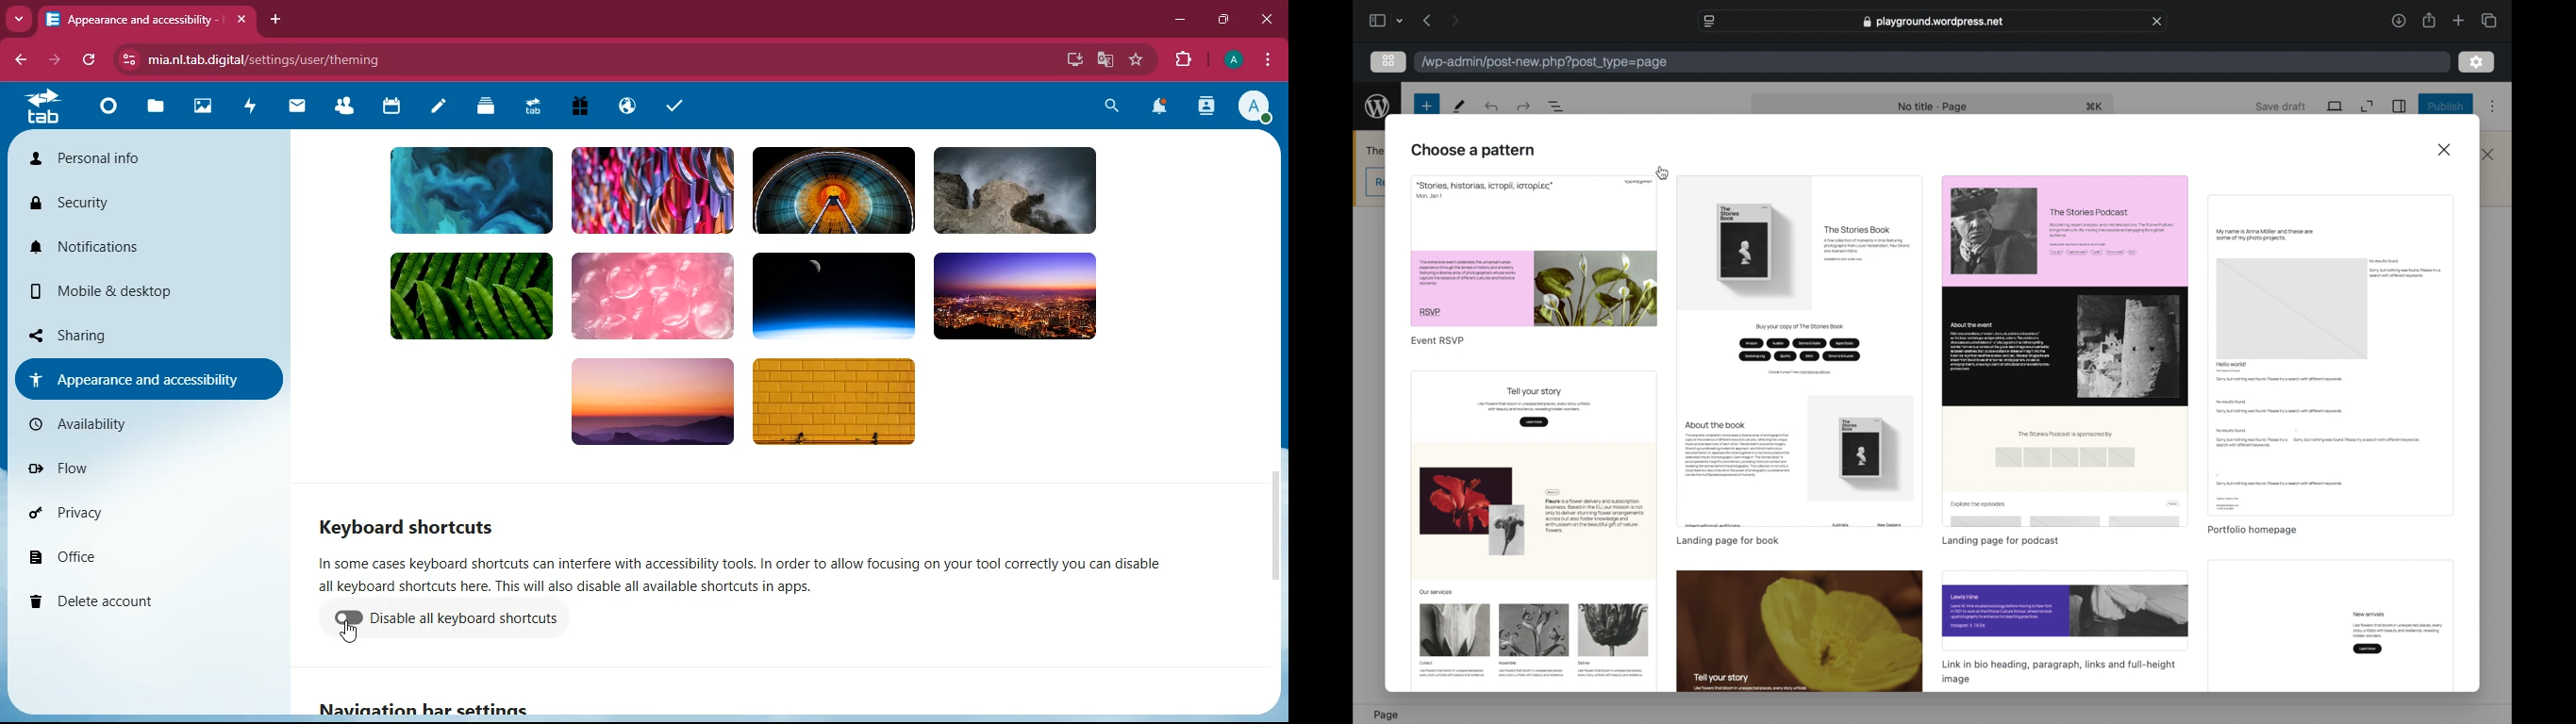 The image size is (2576, 728). I want to click on url, so click(278, 57).